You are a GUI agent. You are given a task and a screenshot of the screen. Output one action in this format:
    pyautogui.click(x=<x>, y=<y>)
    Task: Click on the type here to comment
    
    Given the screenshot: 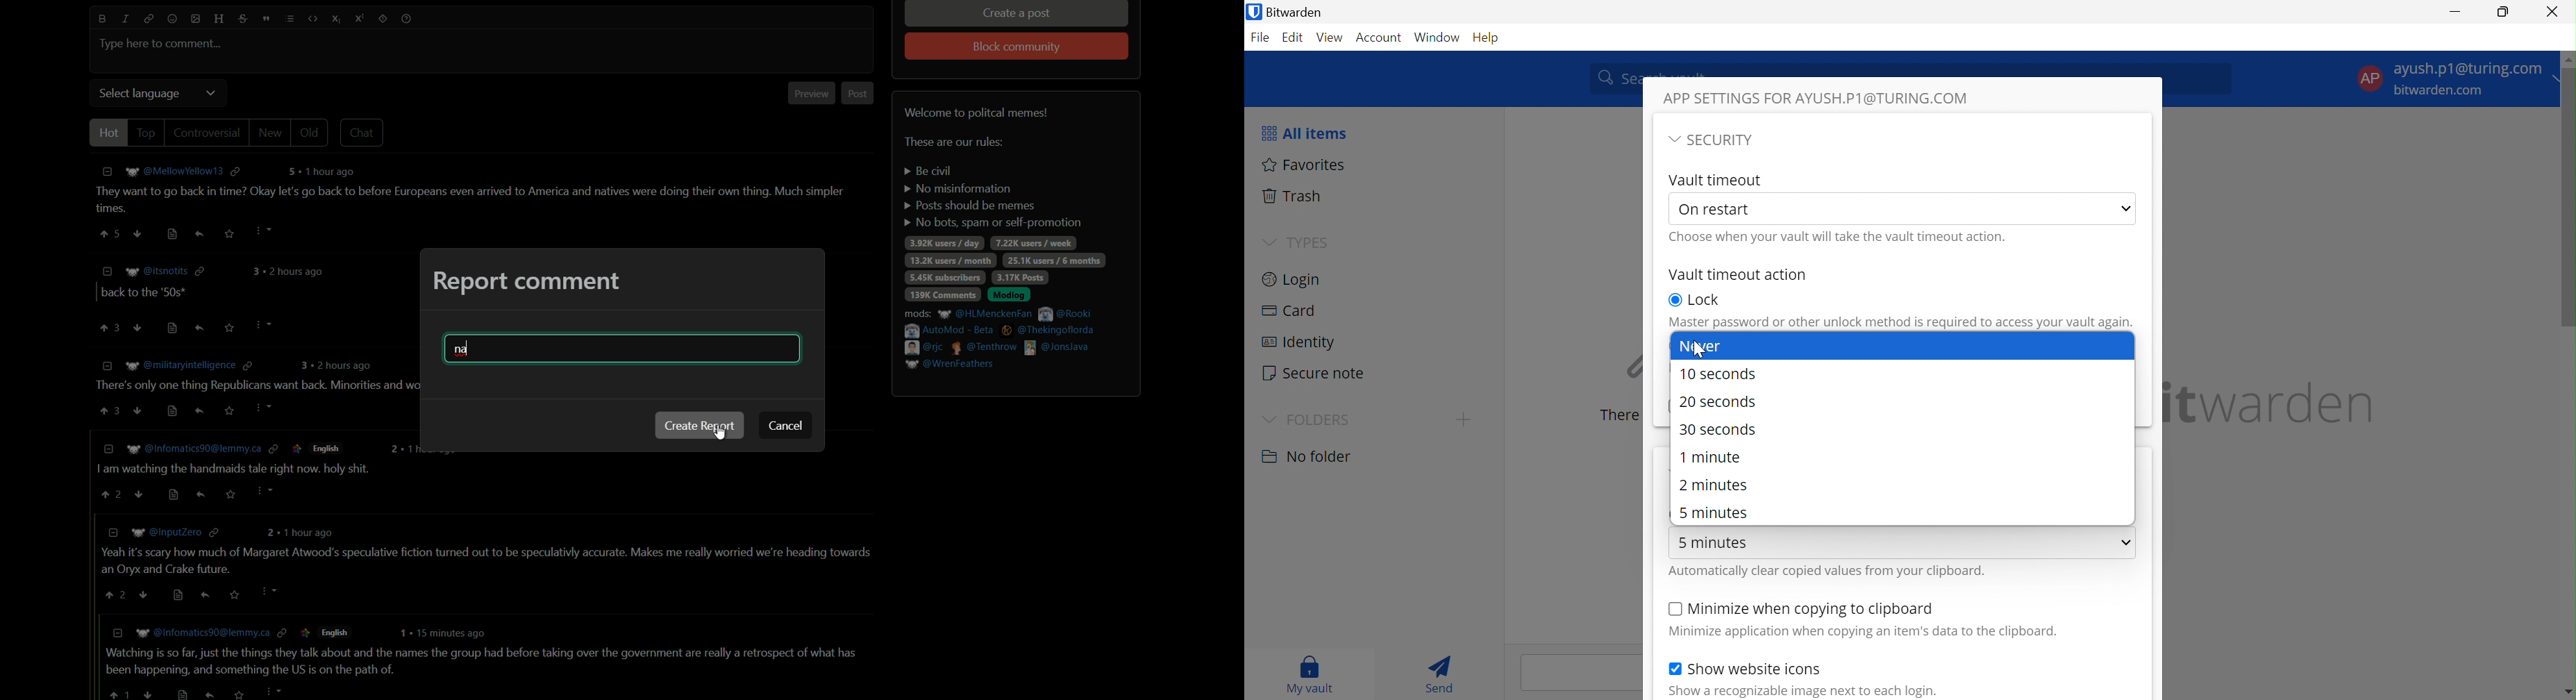 What is the action you would take?
    pyautogui.click(x=161, y=44)
    